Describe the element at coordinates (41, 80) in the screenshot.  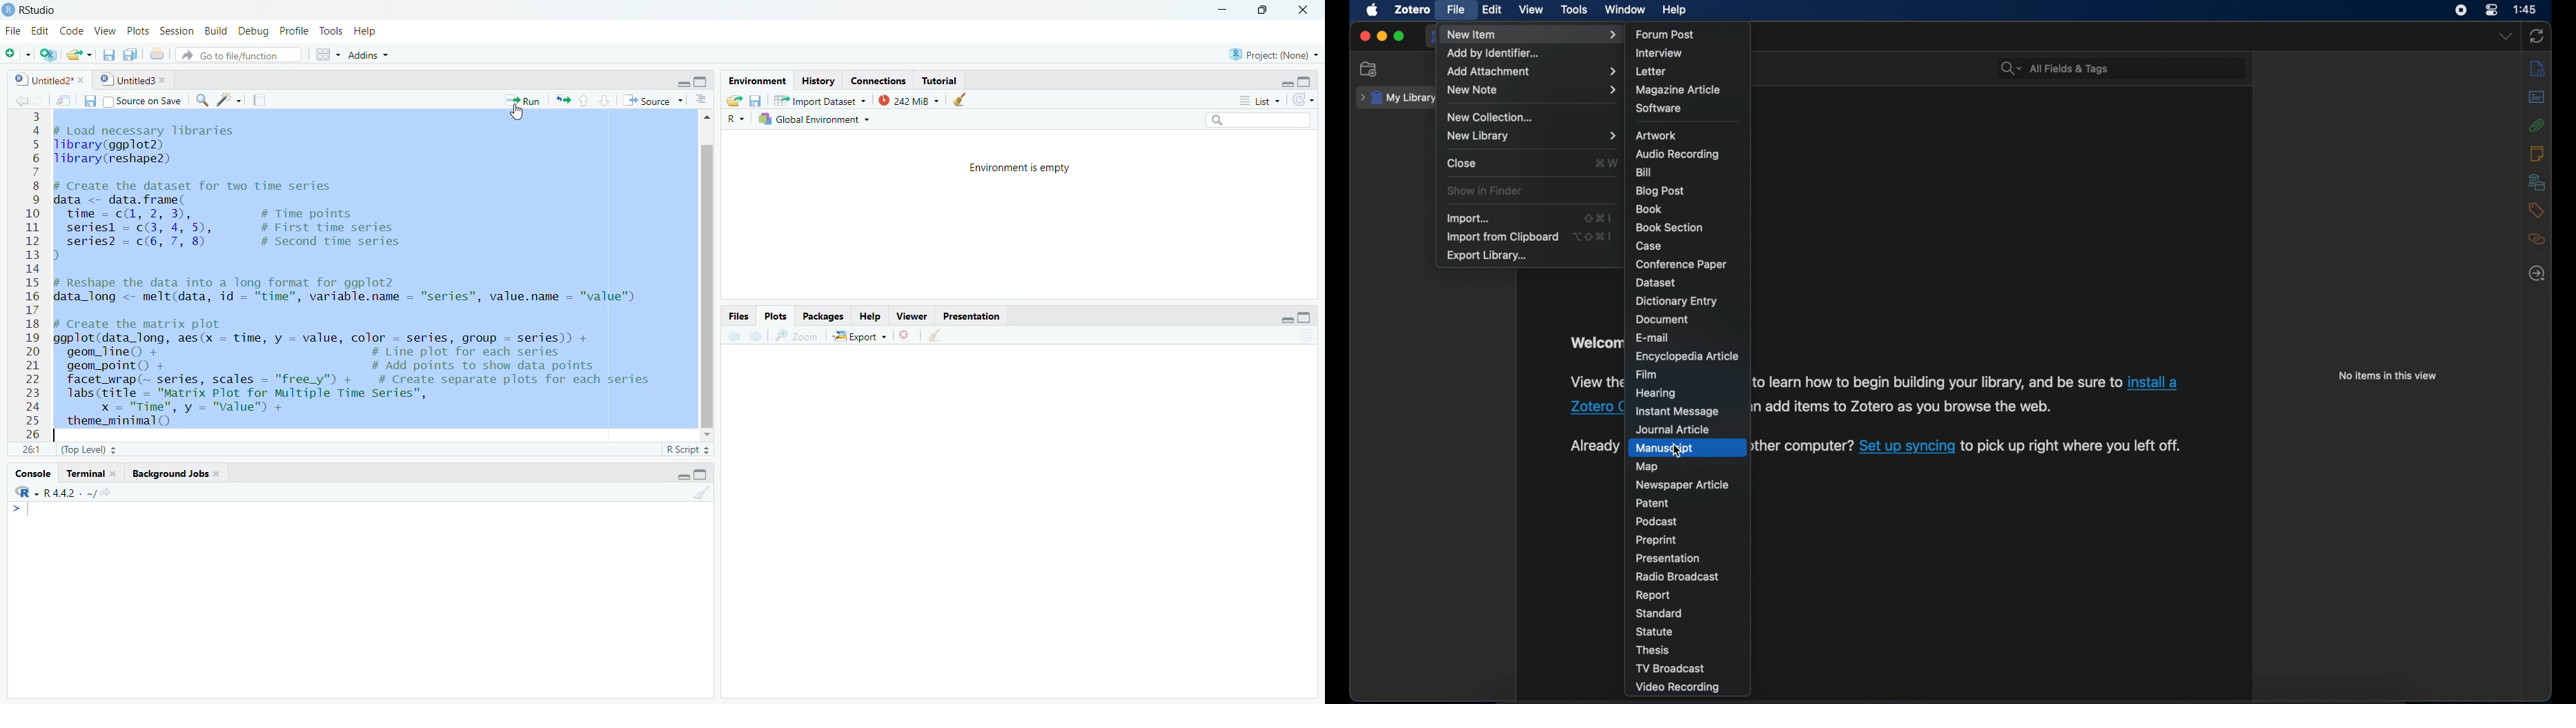
I see `0 | Untitled2*` at that location.